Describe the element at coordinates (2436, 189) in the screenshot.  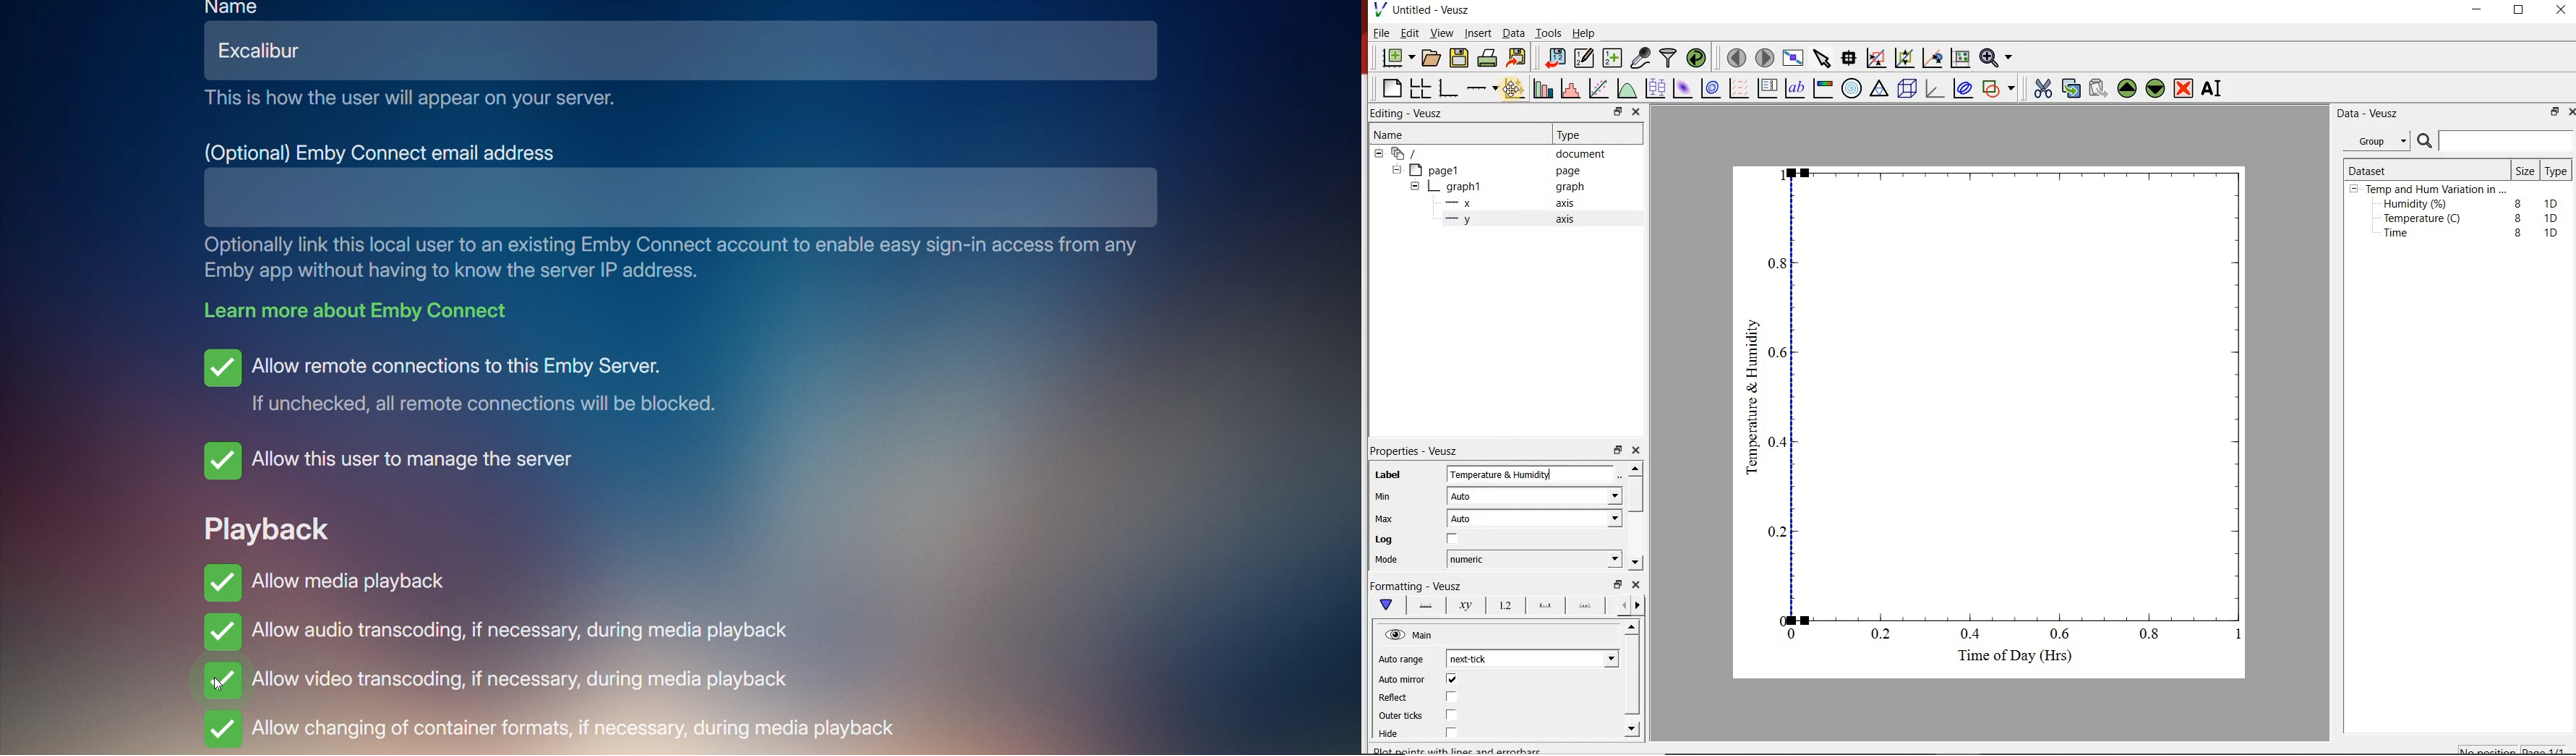
I see `Temp and Hum Variation in ...` at that location.